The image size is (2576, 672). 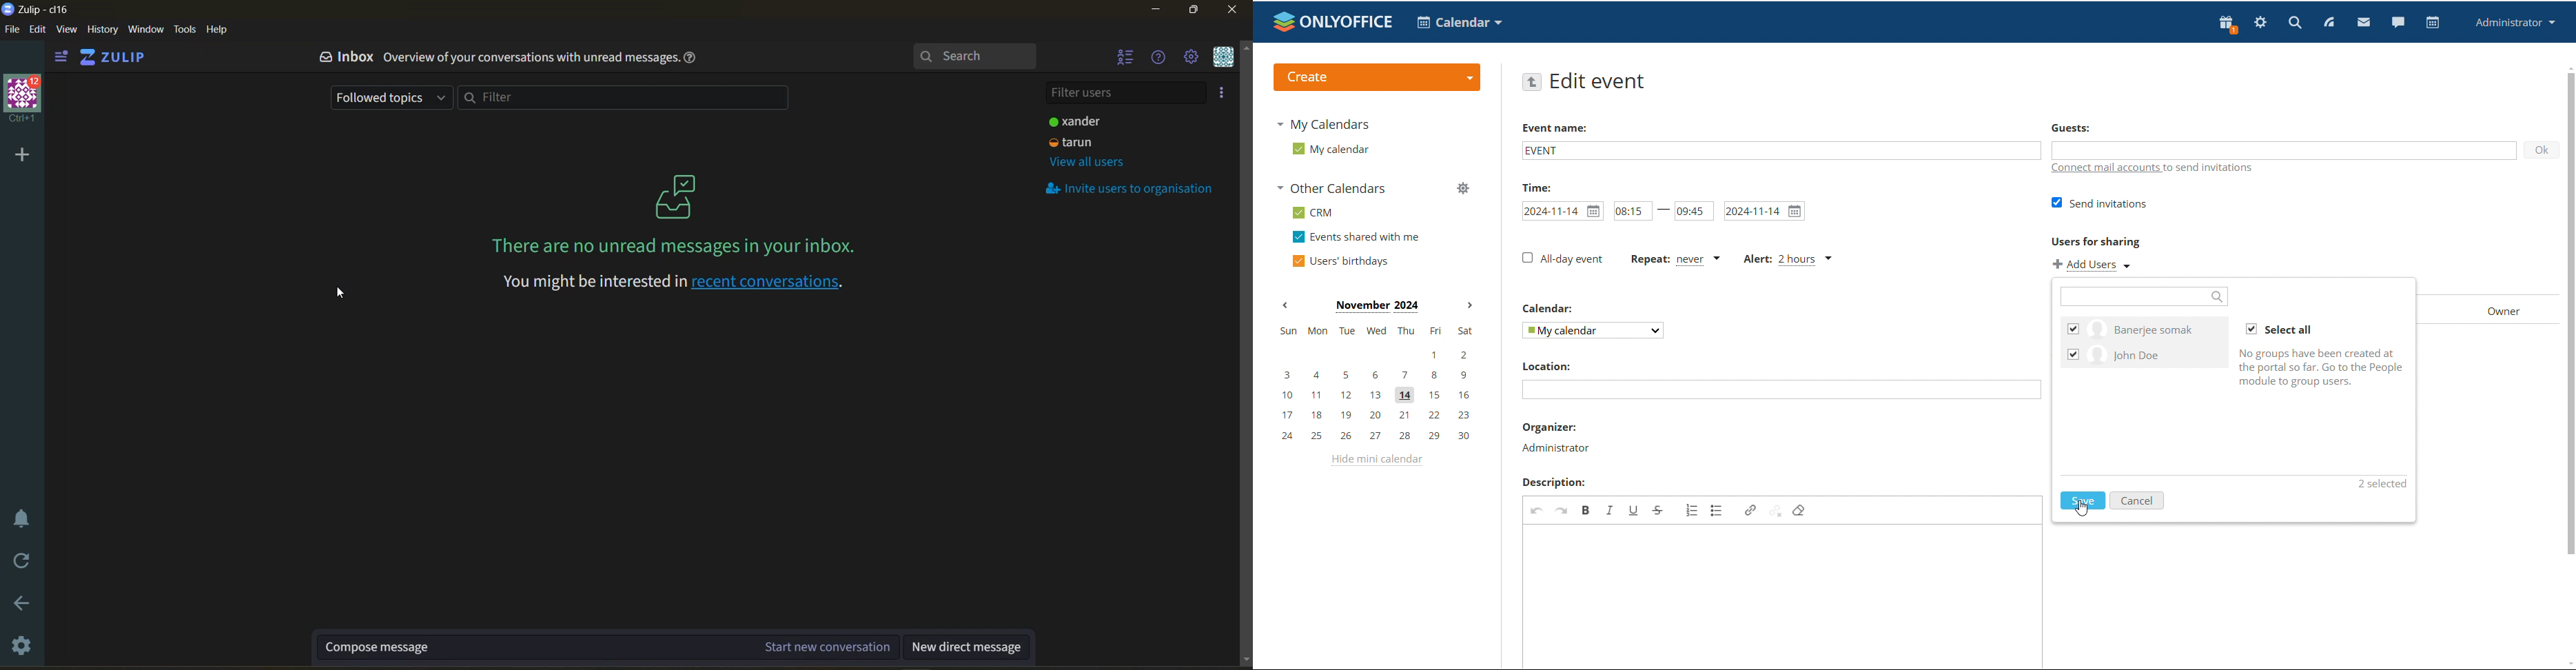 What do you see at coordinates (2228, 24) in the screenshot?
I see `reward` at bounding box center [2228, 24].